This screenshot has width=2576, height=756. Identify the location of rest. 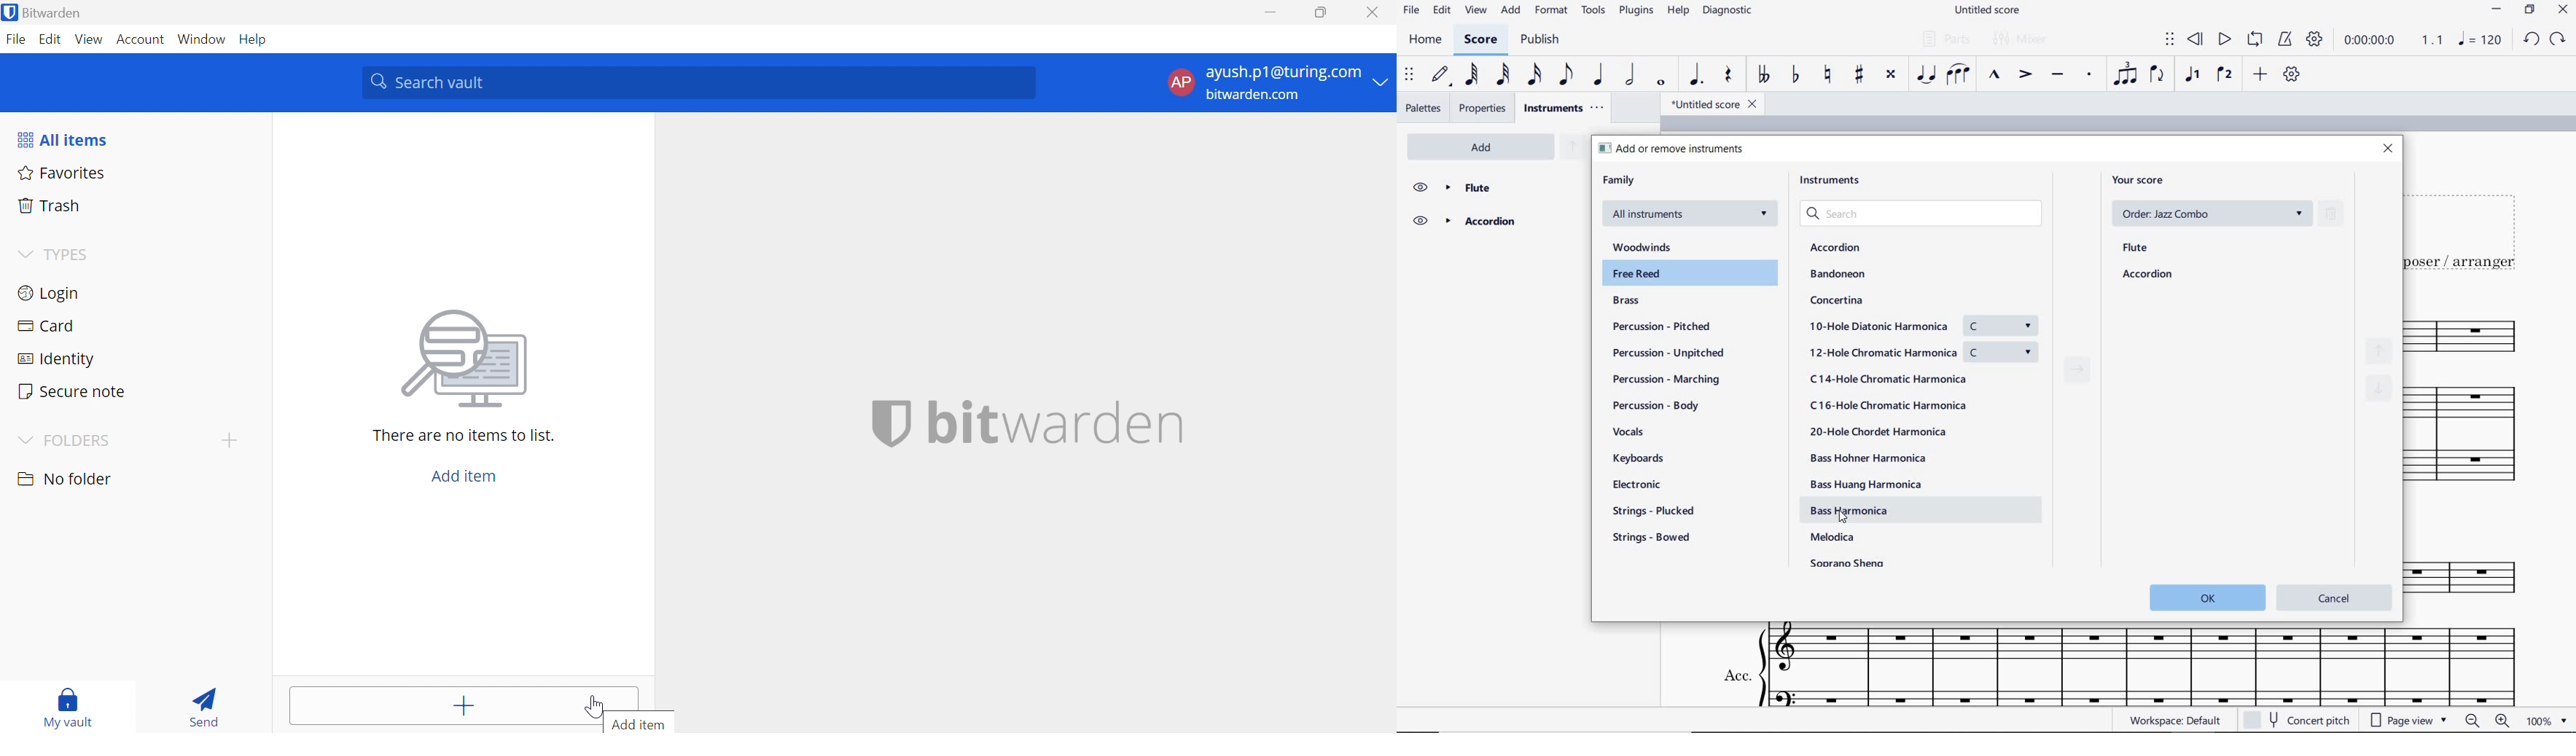
(1727, 75).